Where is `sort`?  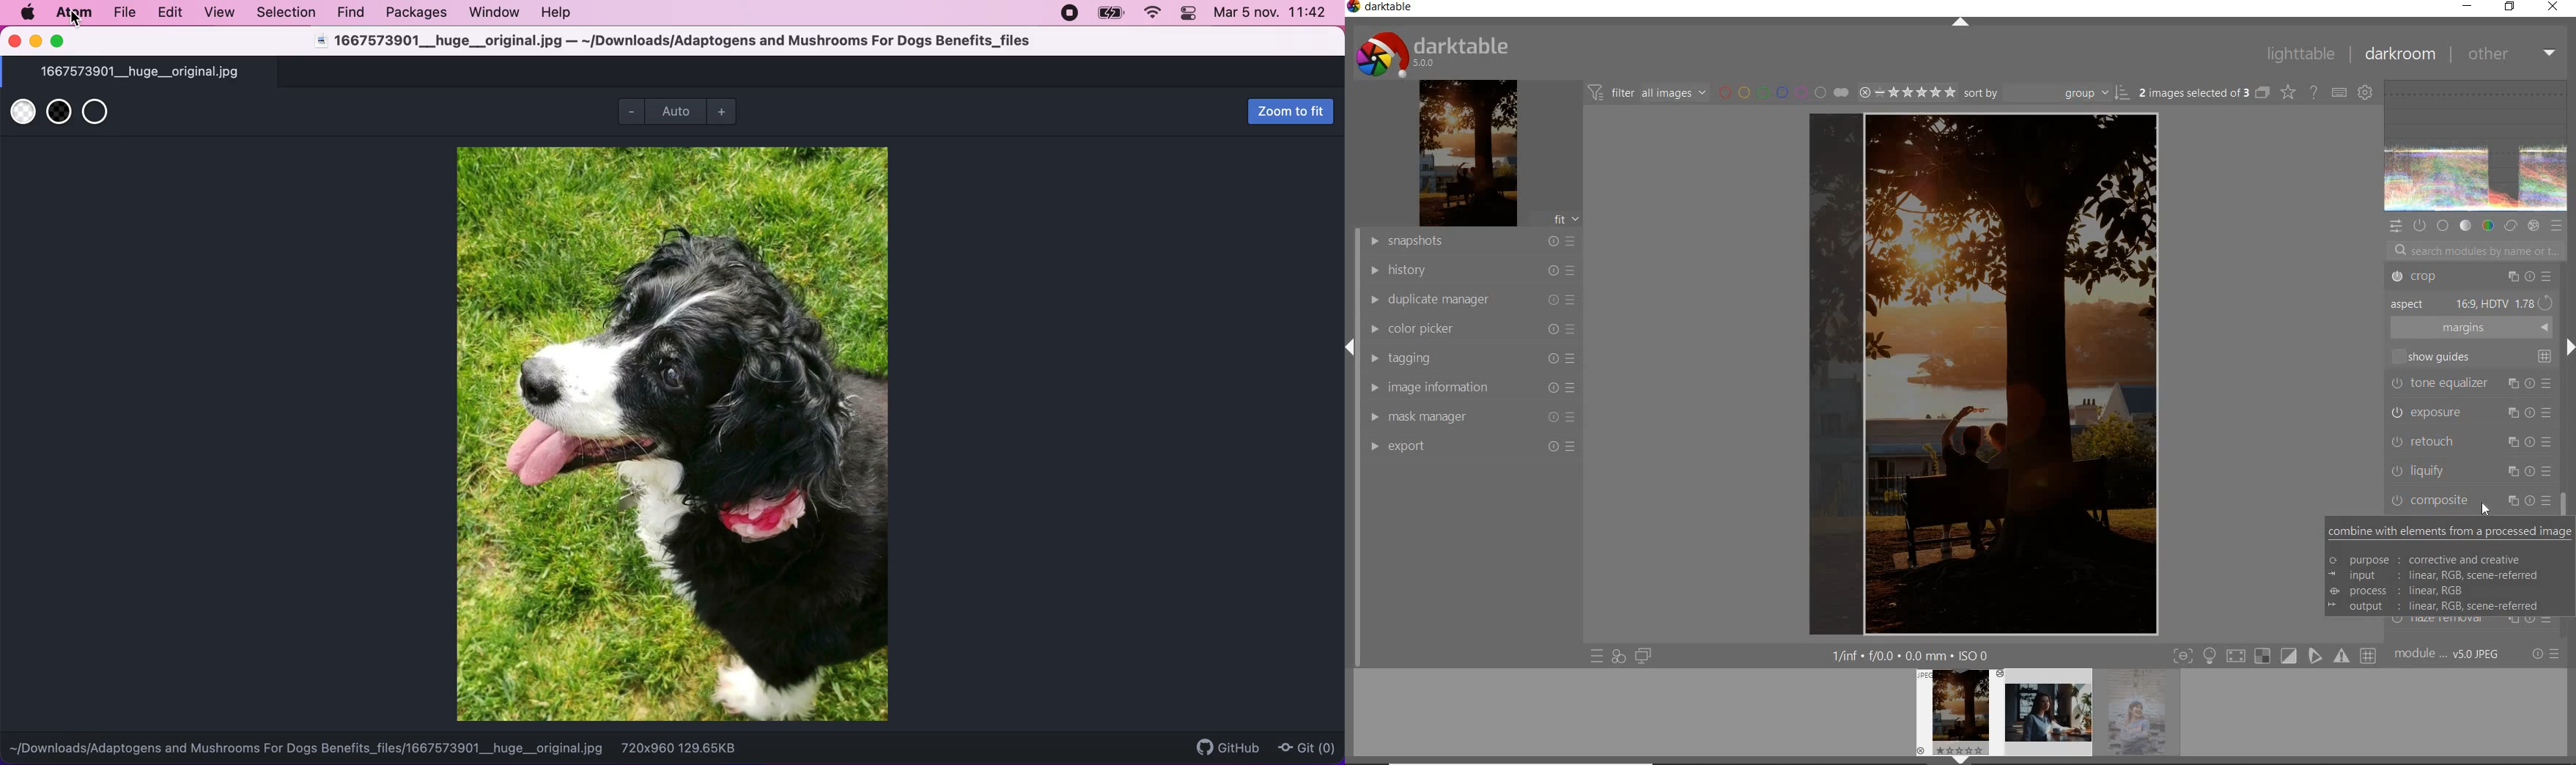
sort is located at coordinates (2047, 94).